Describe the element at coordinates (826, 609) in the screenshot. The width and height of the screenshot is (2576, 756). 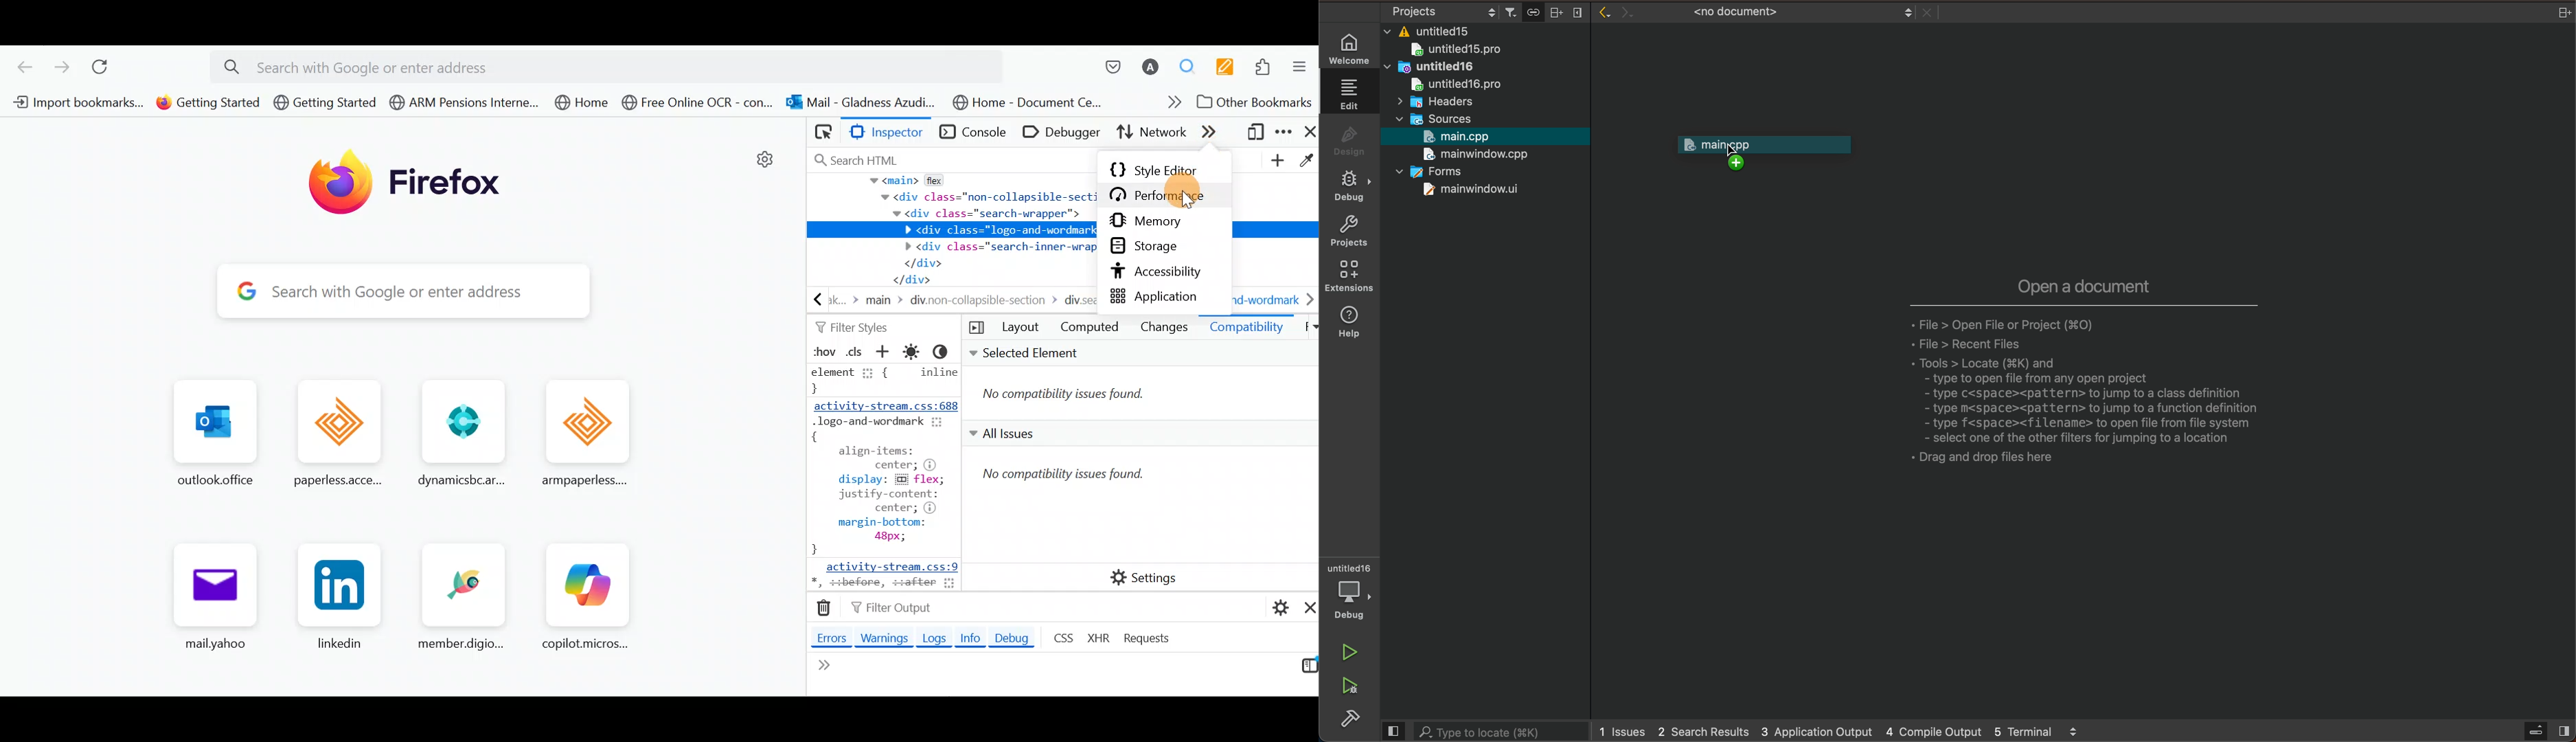
I see `Clear web console output` at that location.